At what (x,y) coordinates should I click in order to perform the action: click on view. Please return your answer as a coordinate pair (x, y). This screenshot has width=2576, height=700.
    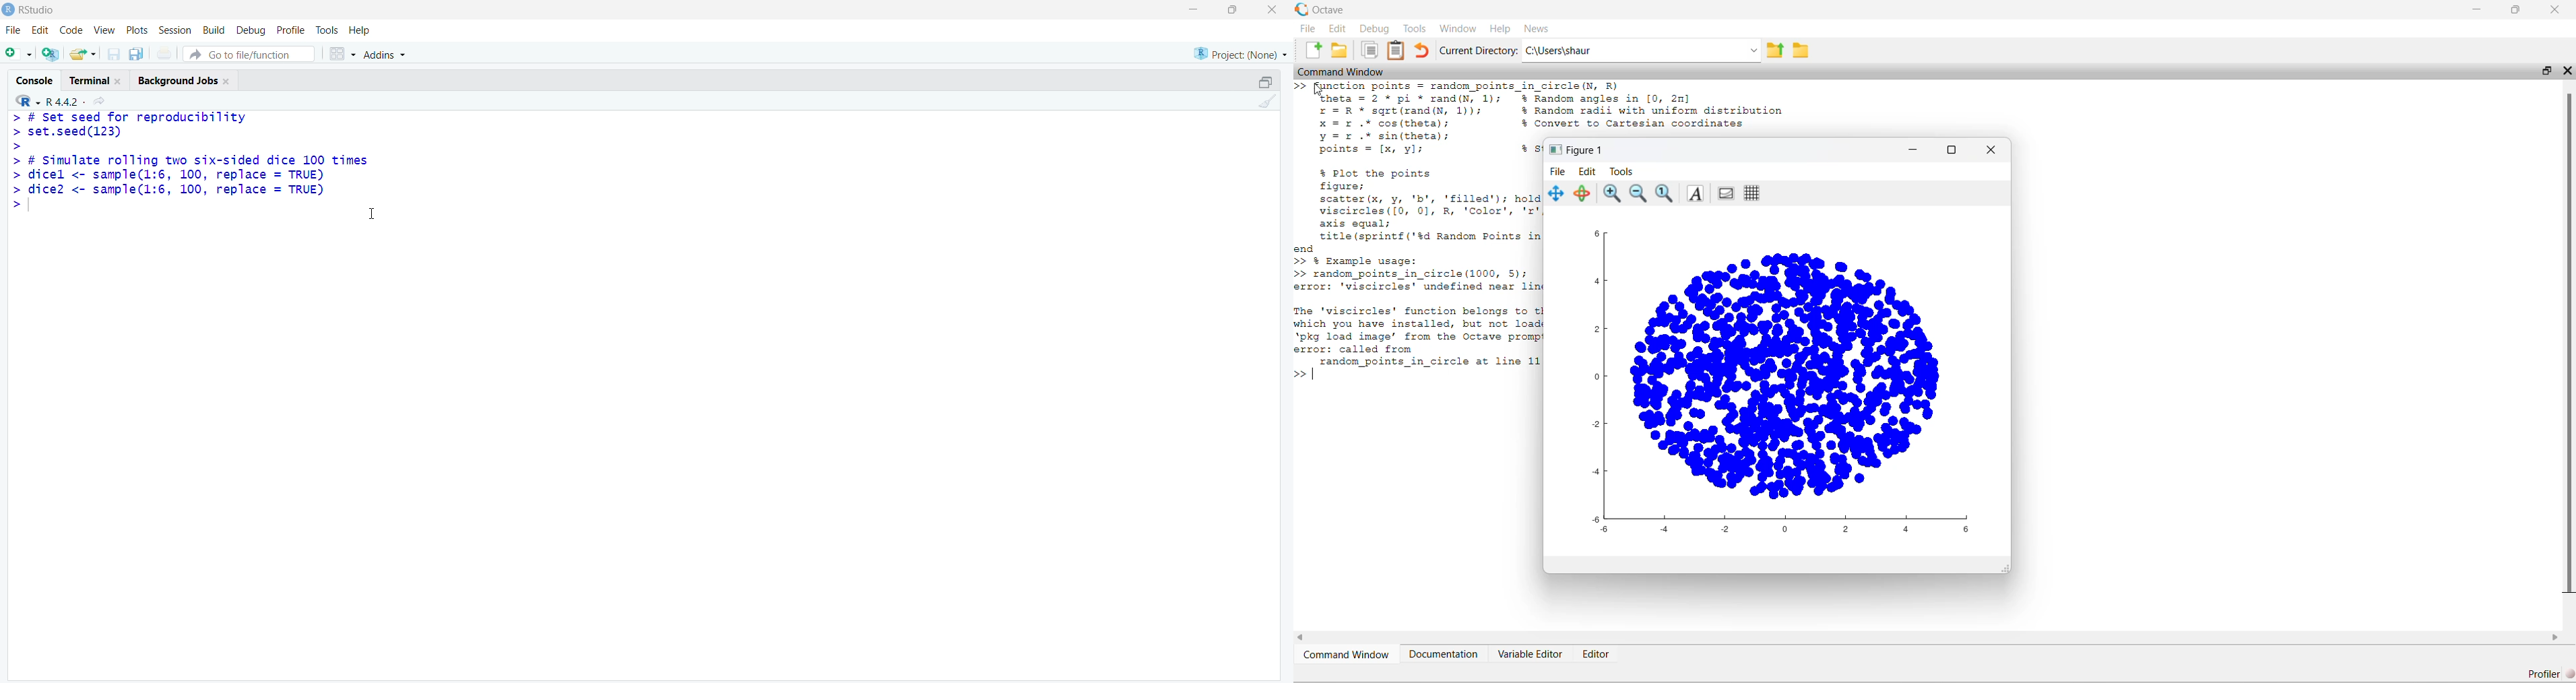
    Looking at the image, I should click on (104, 30).